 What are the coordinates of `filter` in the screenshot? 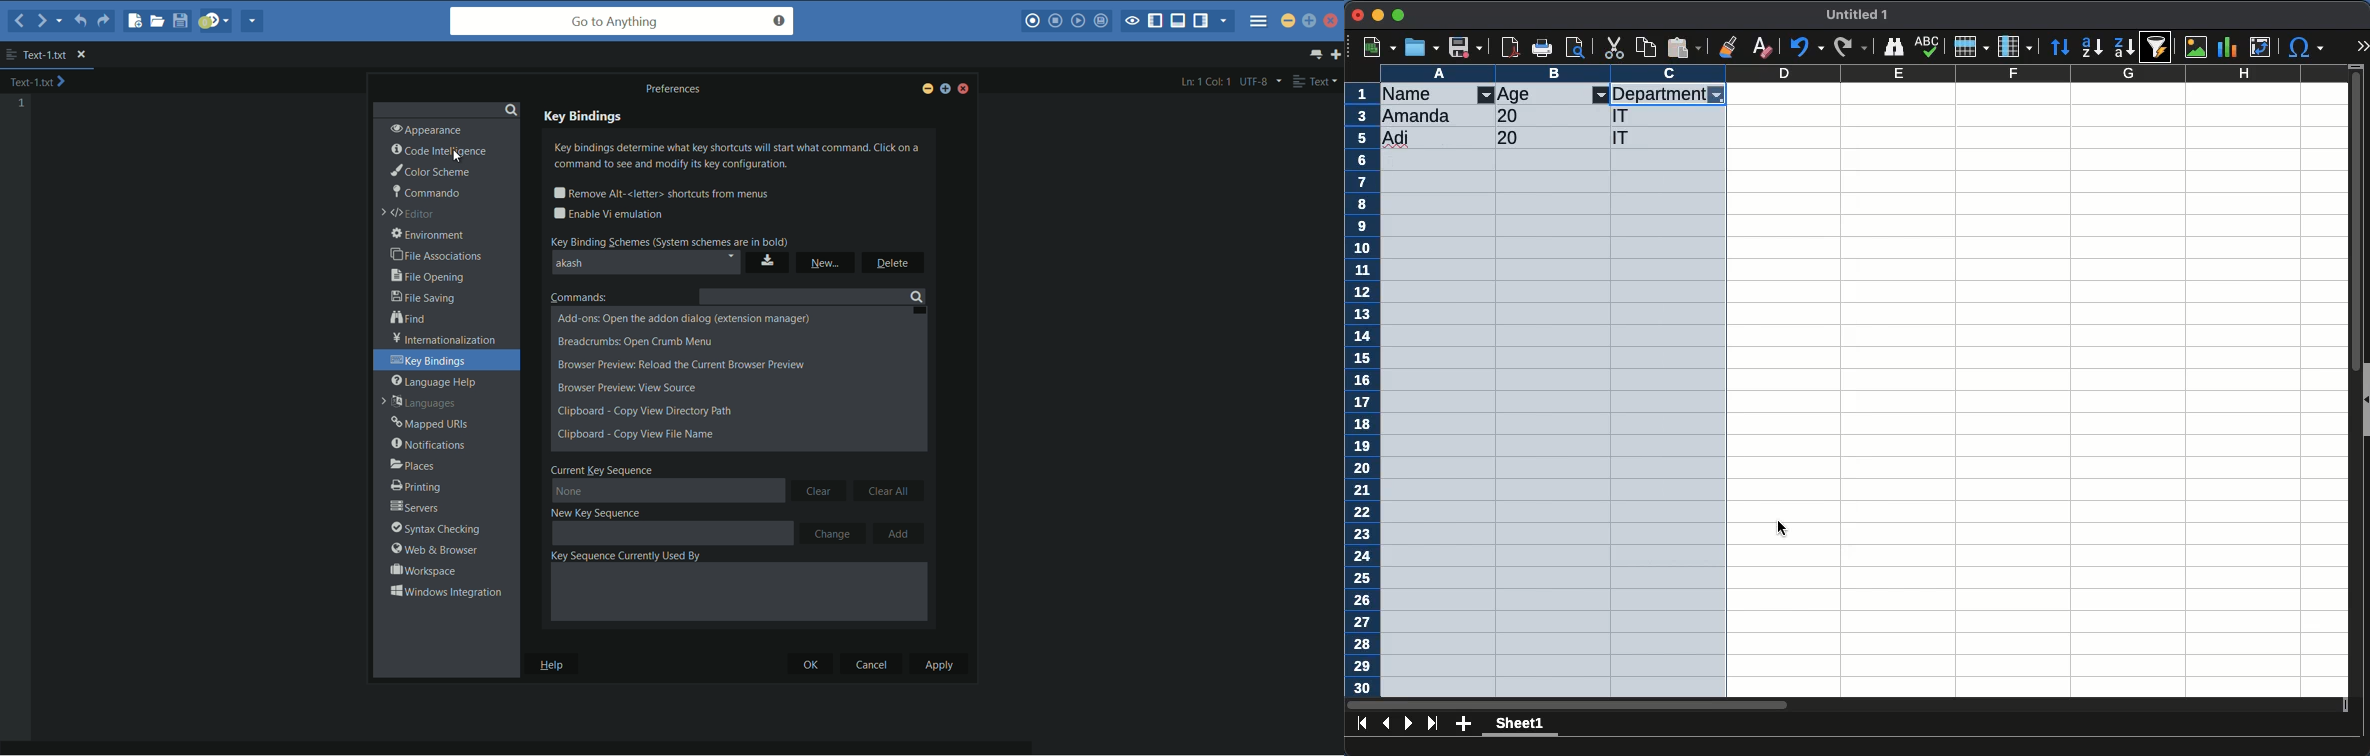 It's located at (1717, 96).